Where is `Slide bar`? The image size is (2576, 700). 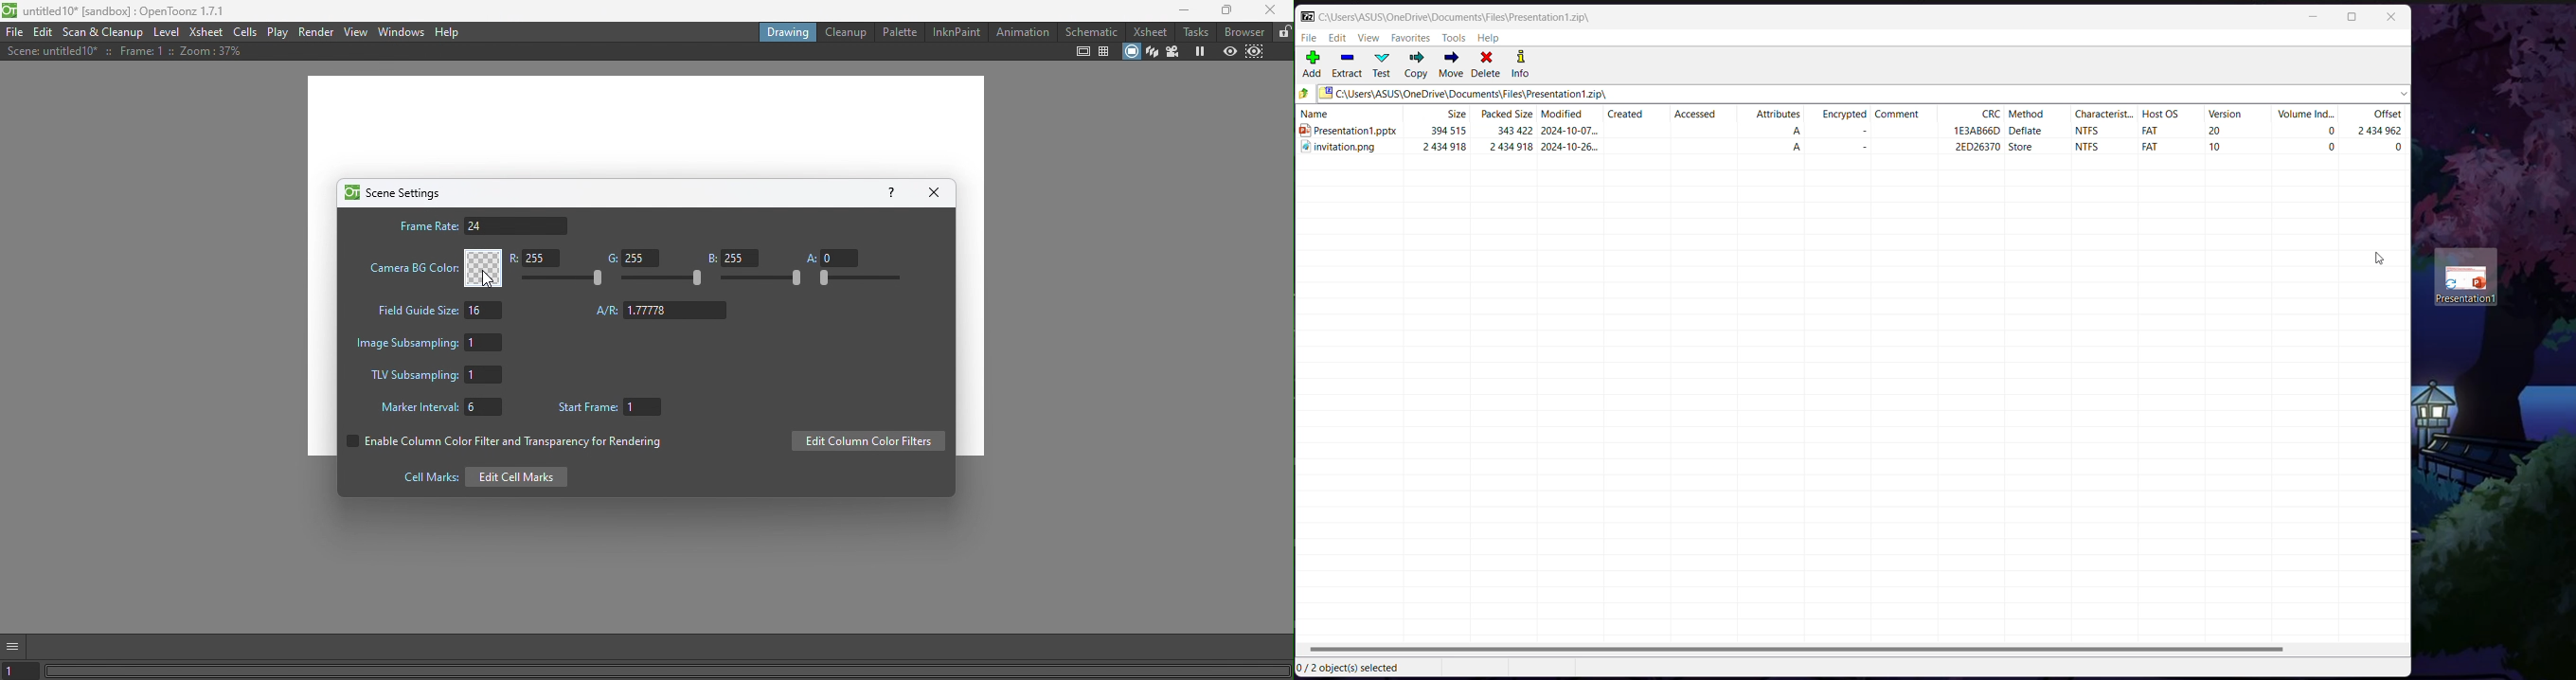
Slide bar is located at coordinates (663, 279).